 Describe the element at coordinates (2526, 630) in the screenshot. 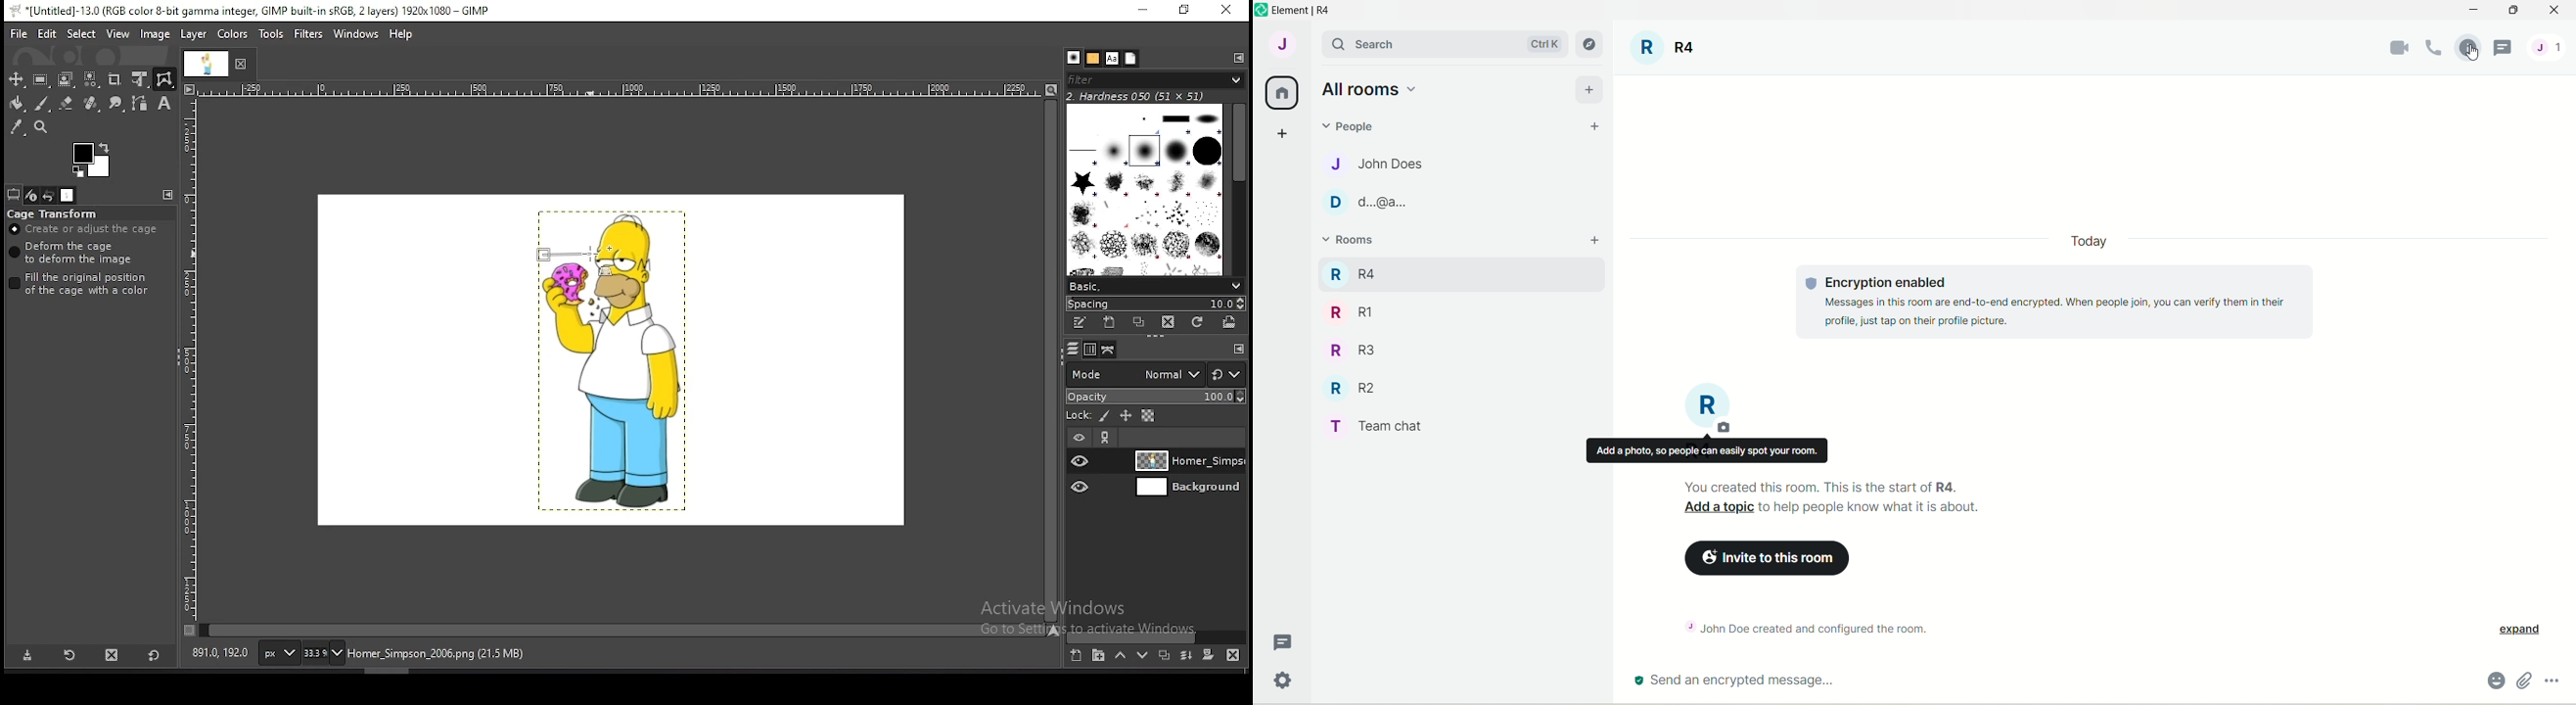

I see `expand` at that location.